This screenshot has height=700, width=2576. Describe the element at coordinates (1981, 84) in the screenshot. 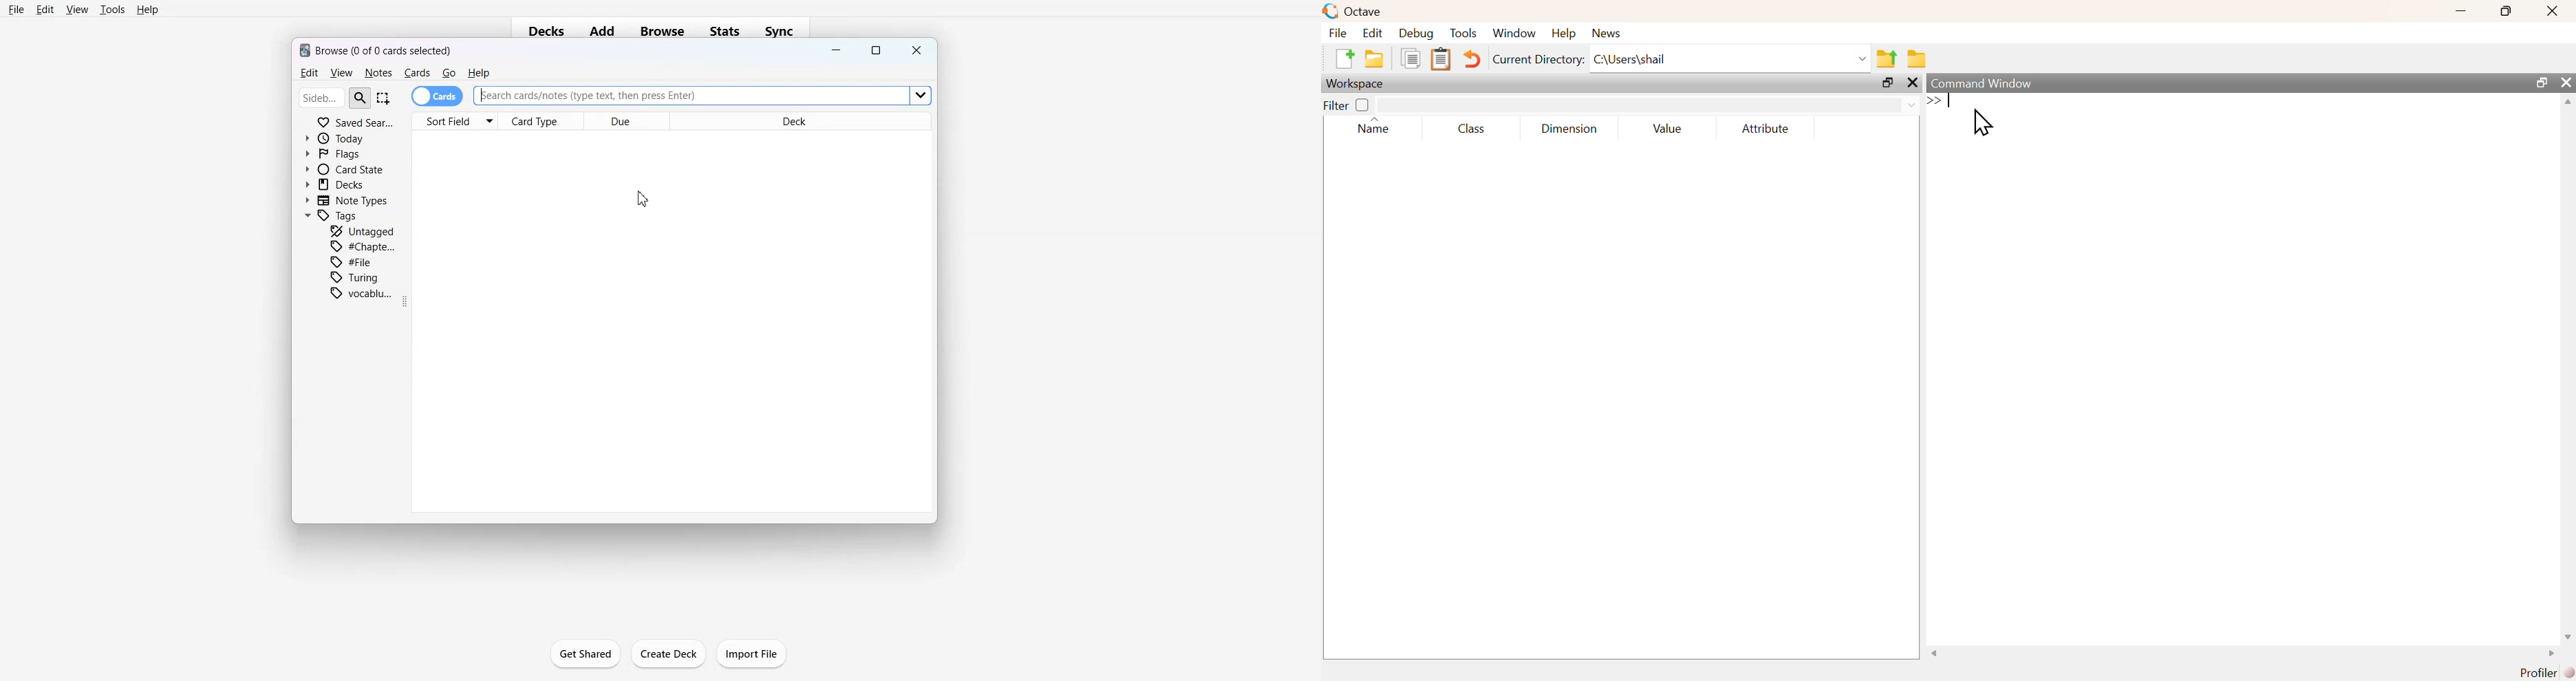

I see `Command Window` at that location.